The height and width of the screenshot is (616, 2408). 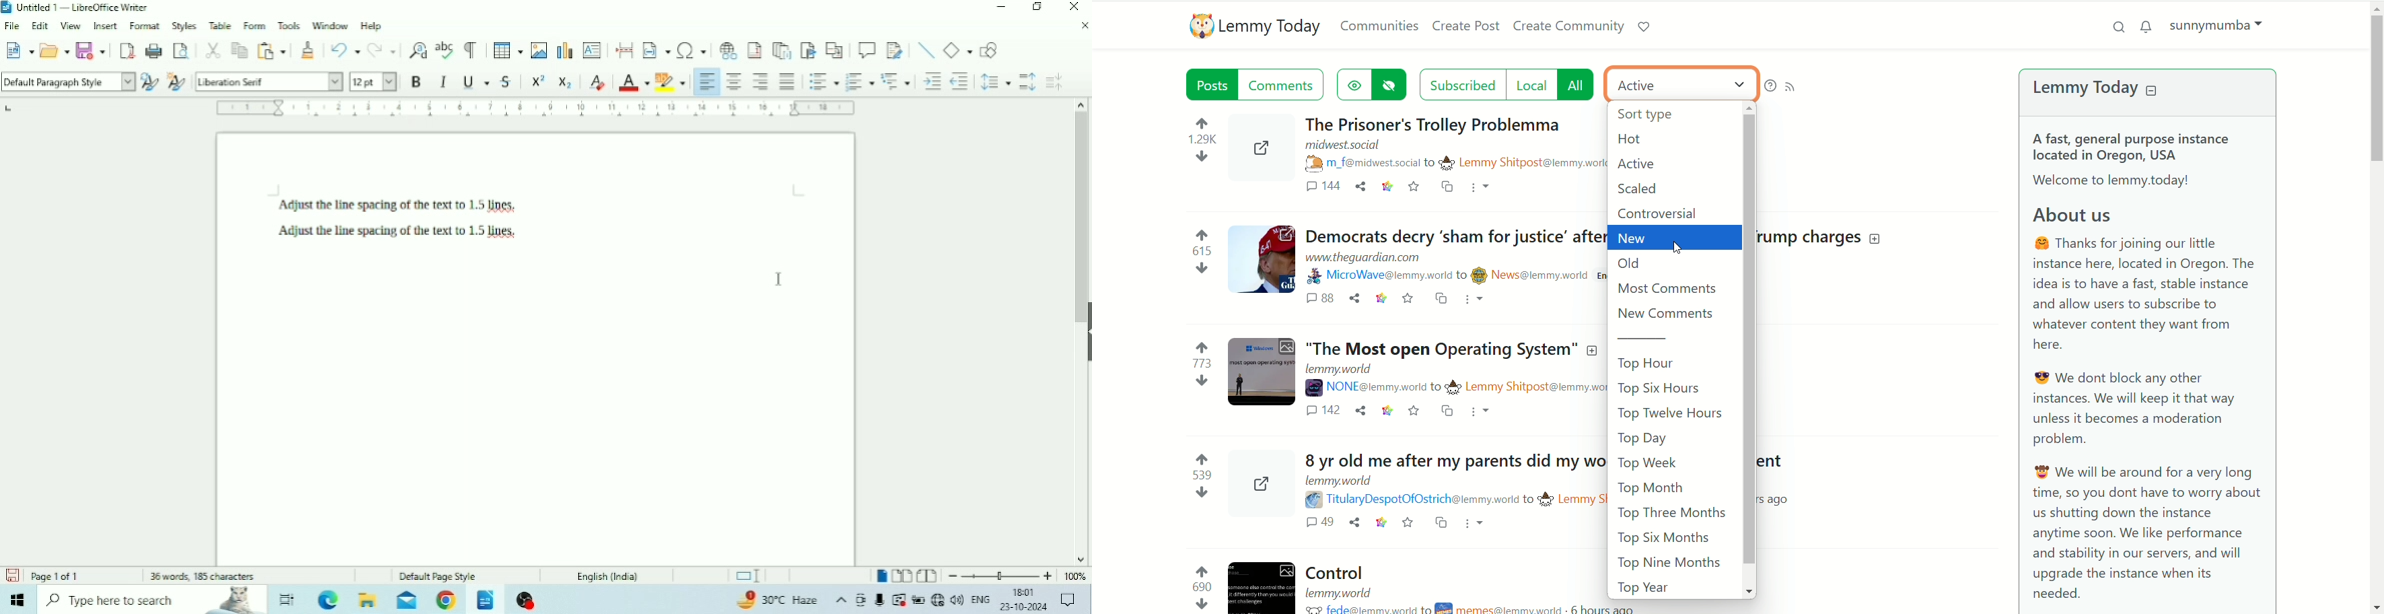 I want to click on Show, so click(x=1085, y=328).